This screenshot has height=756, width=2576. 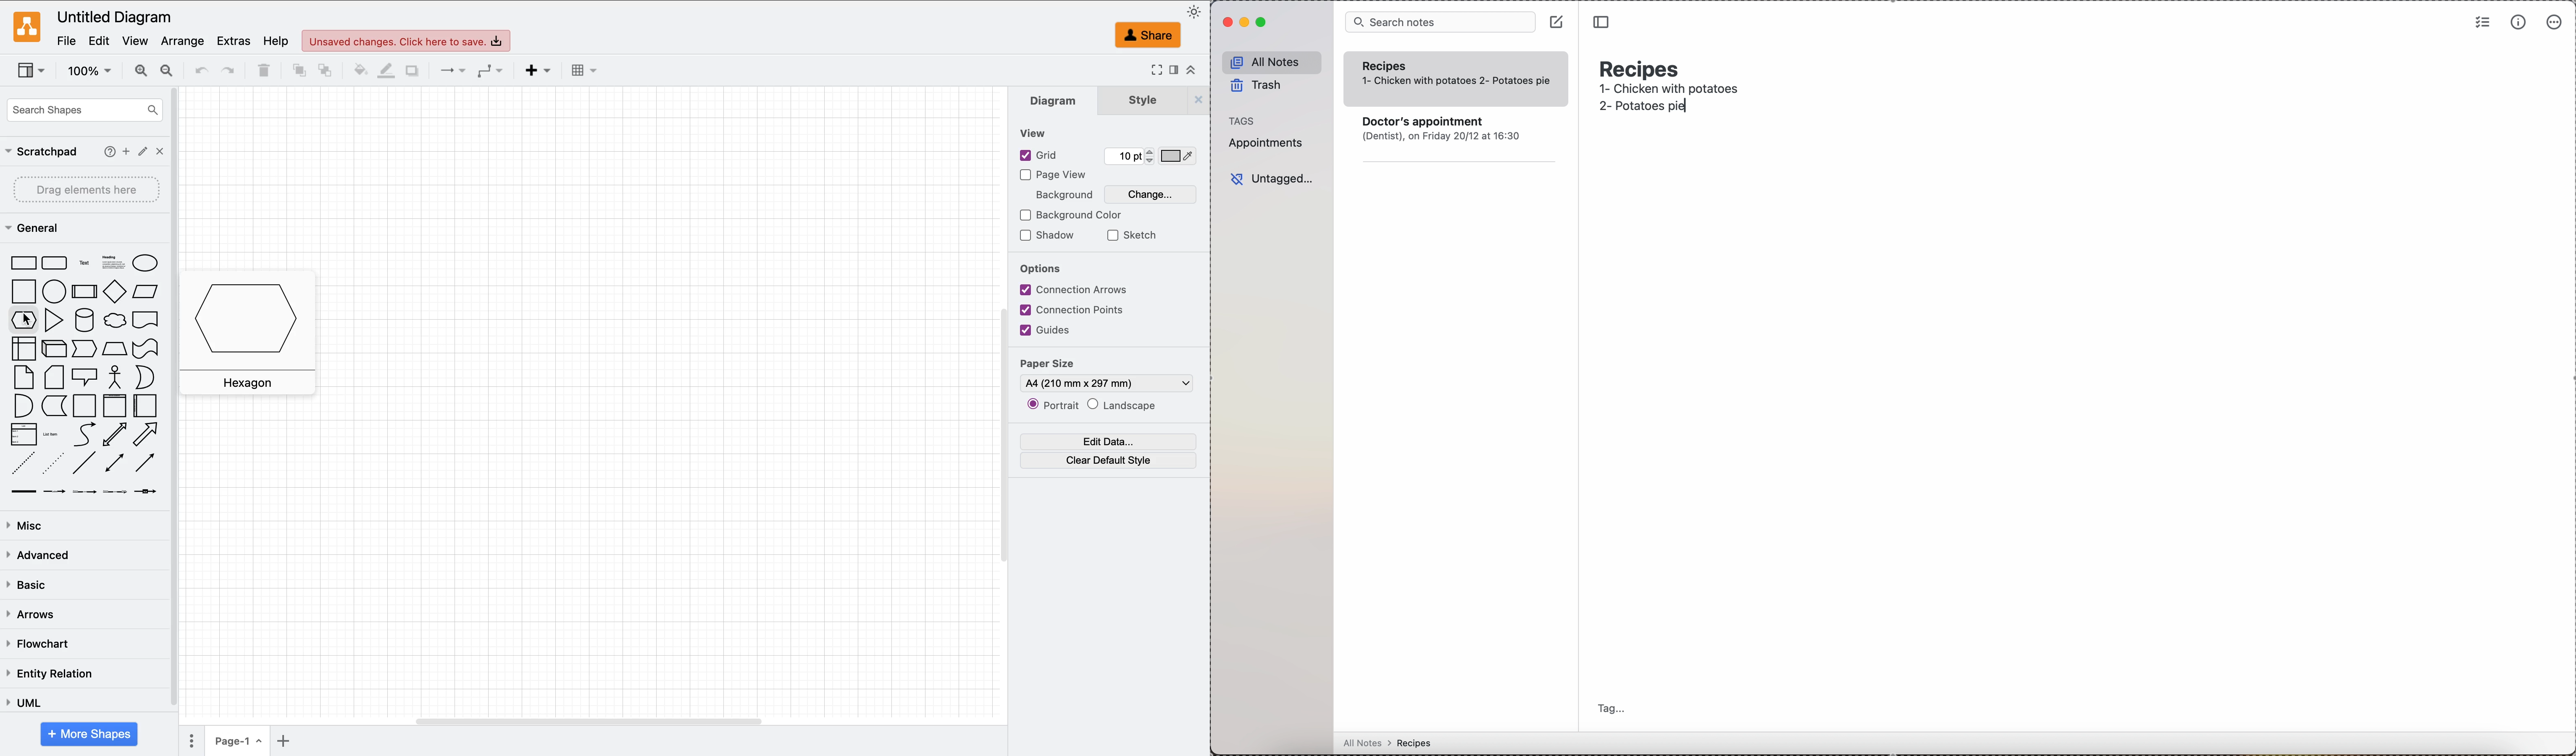 I want to click on and, so click(x=23, y=404).